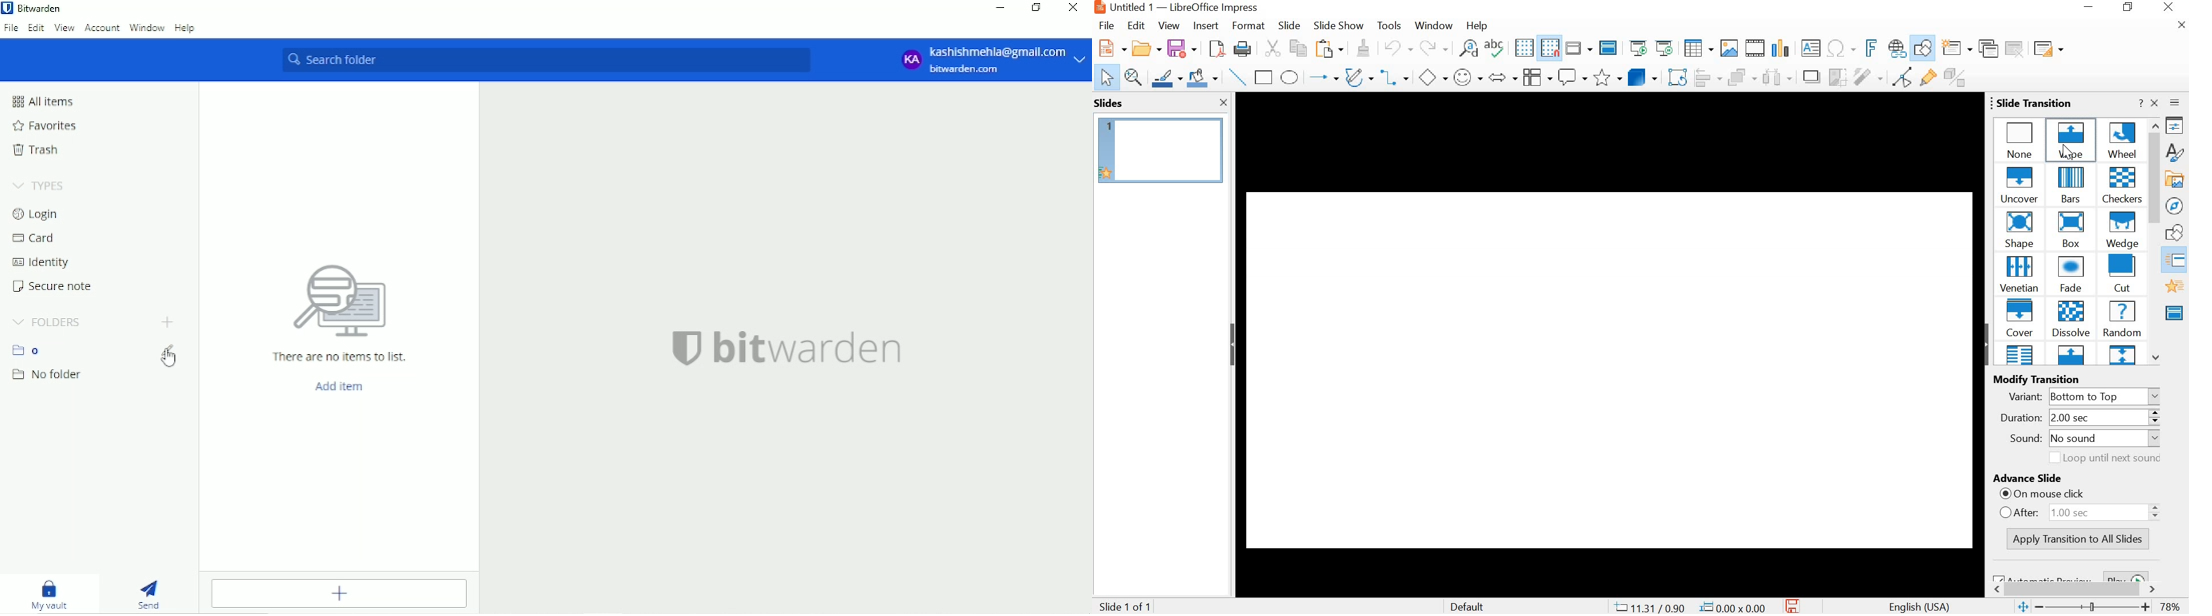 This screenshot has height=616, width=2212. Describe the element at coordinates (2022, 186) in the screenshot. I see `UNCOVER` at that location.